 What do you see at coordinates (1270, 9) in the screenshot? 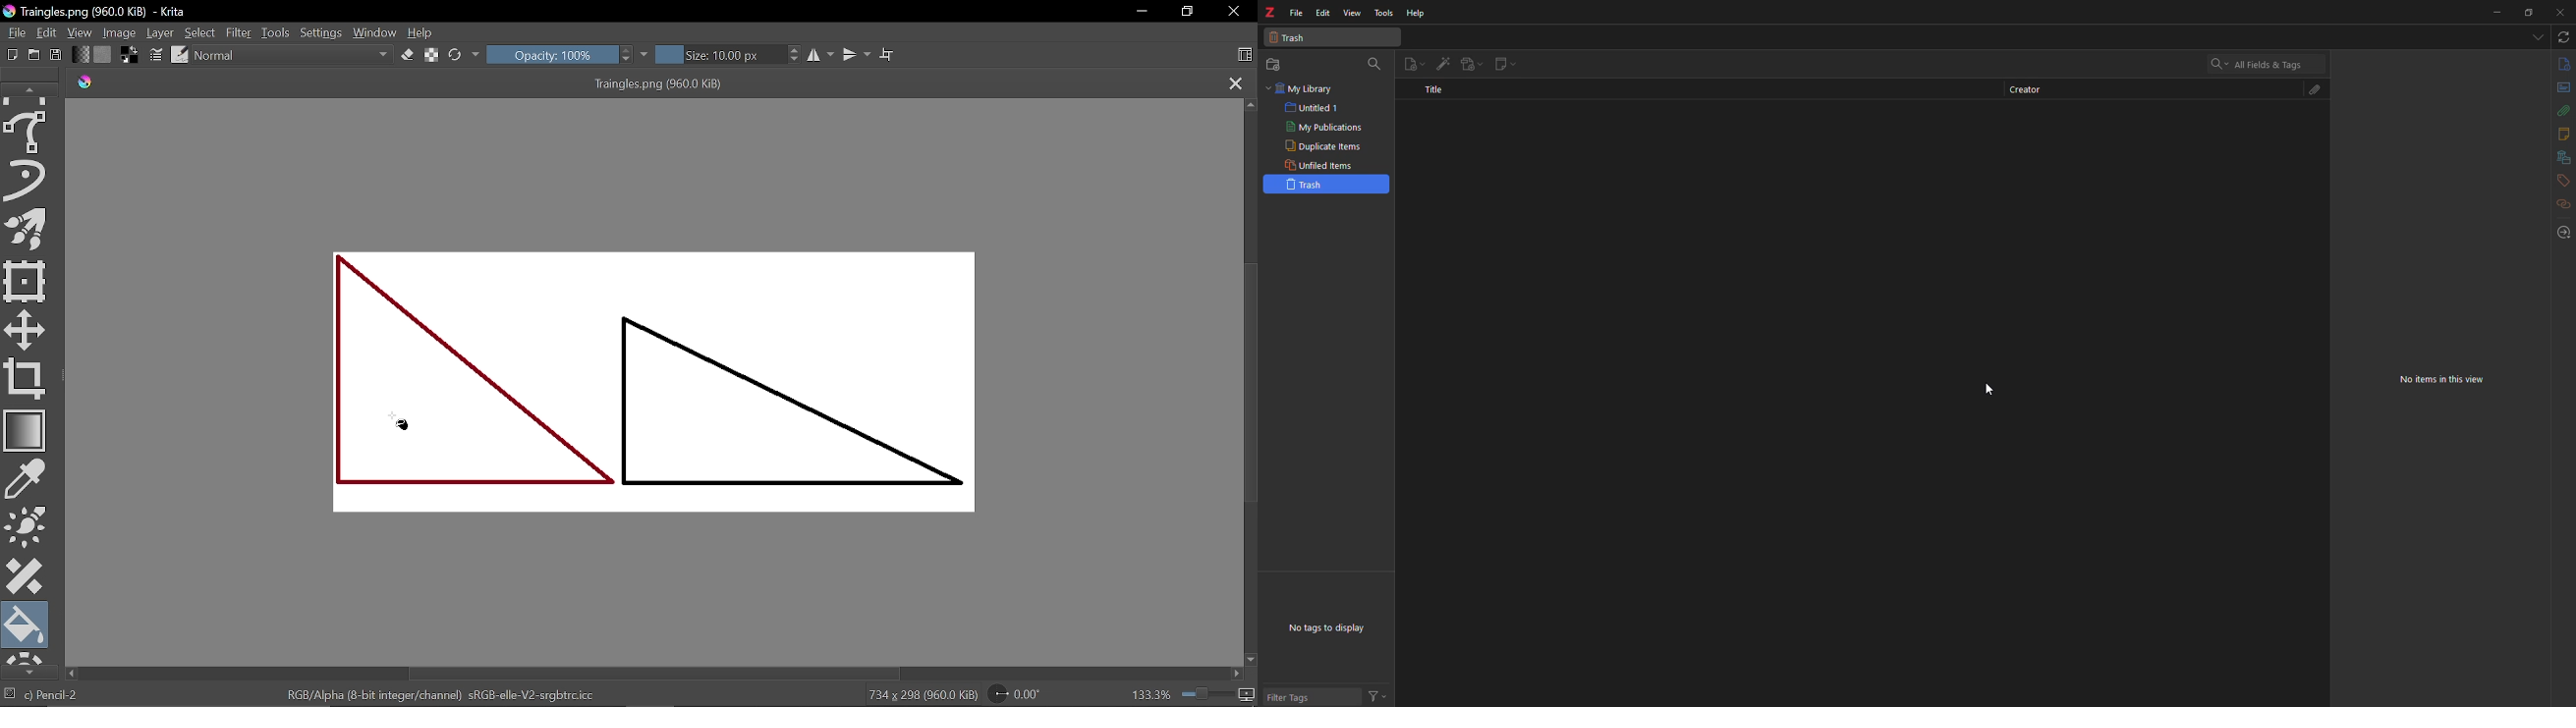
I see `z` at bounding box center [1270, 9].